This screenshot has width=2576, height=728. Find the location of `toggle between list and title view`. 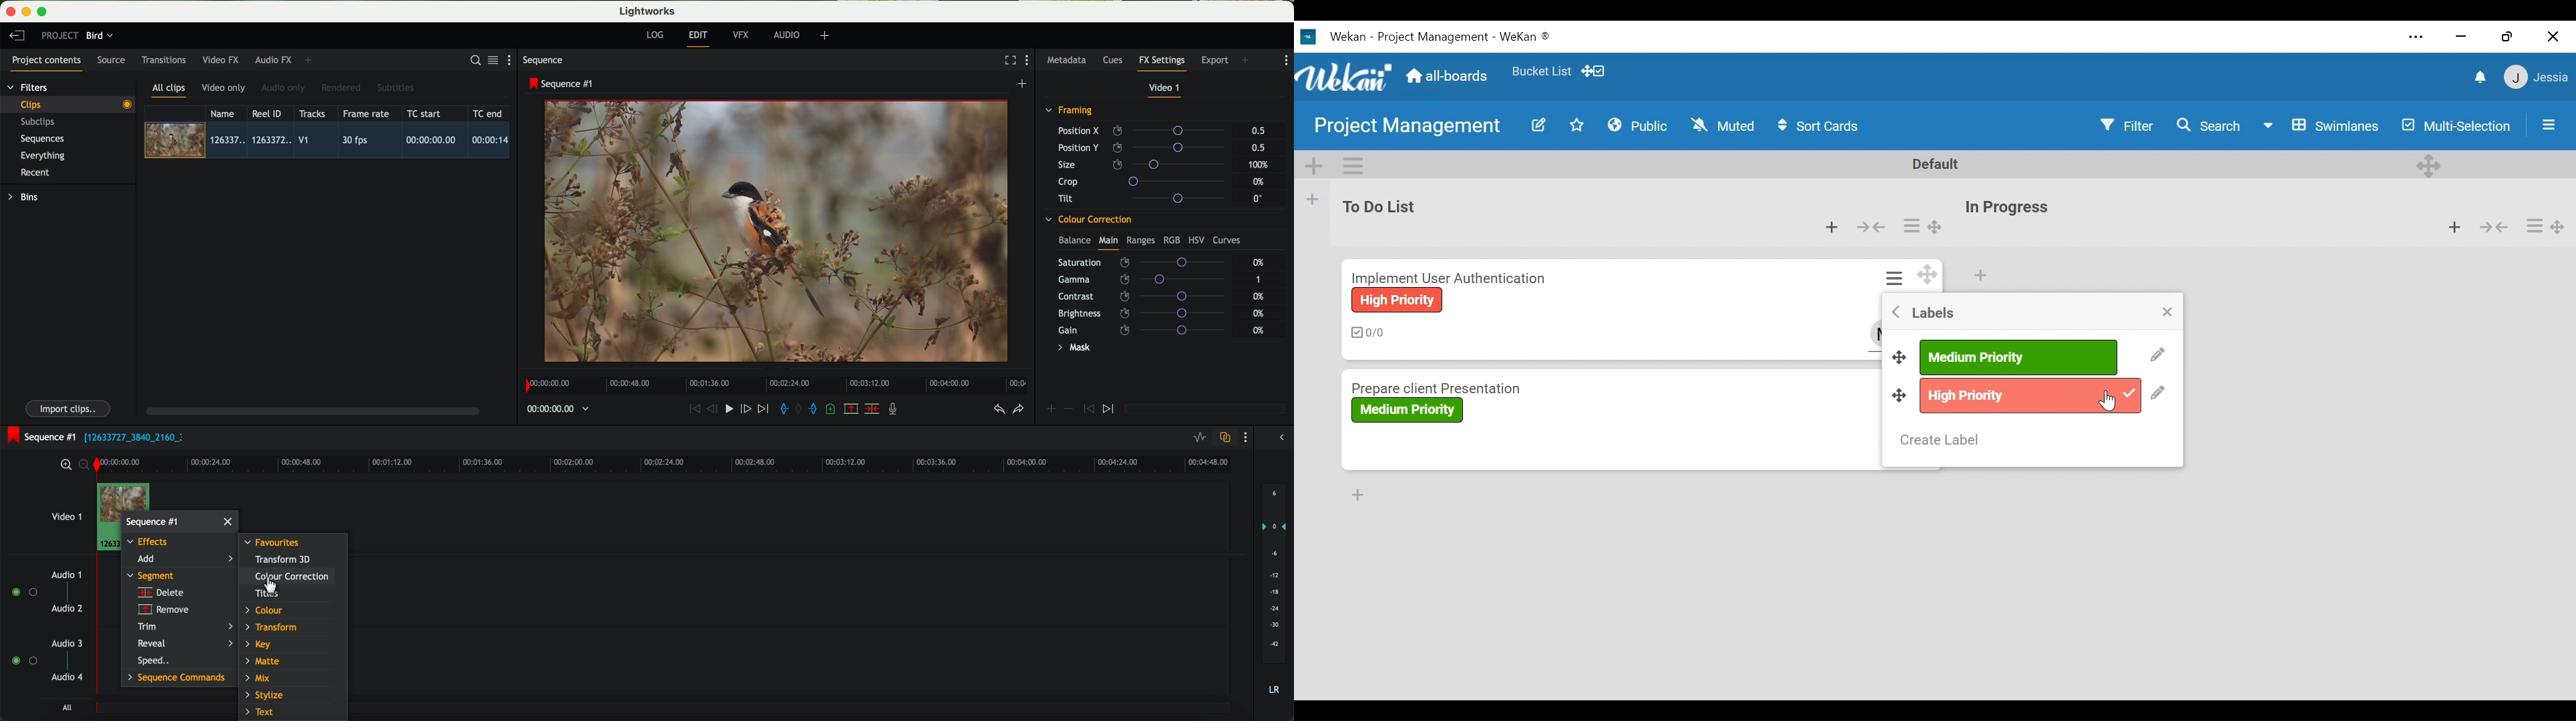

toggle between list and title view is located at coordinates (492, 60).